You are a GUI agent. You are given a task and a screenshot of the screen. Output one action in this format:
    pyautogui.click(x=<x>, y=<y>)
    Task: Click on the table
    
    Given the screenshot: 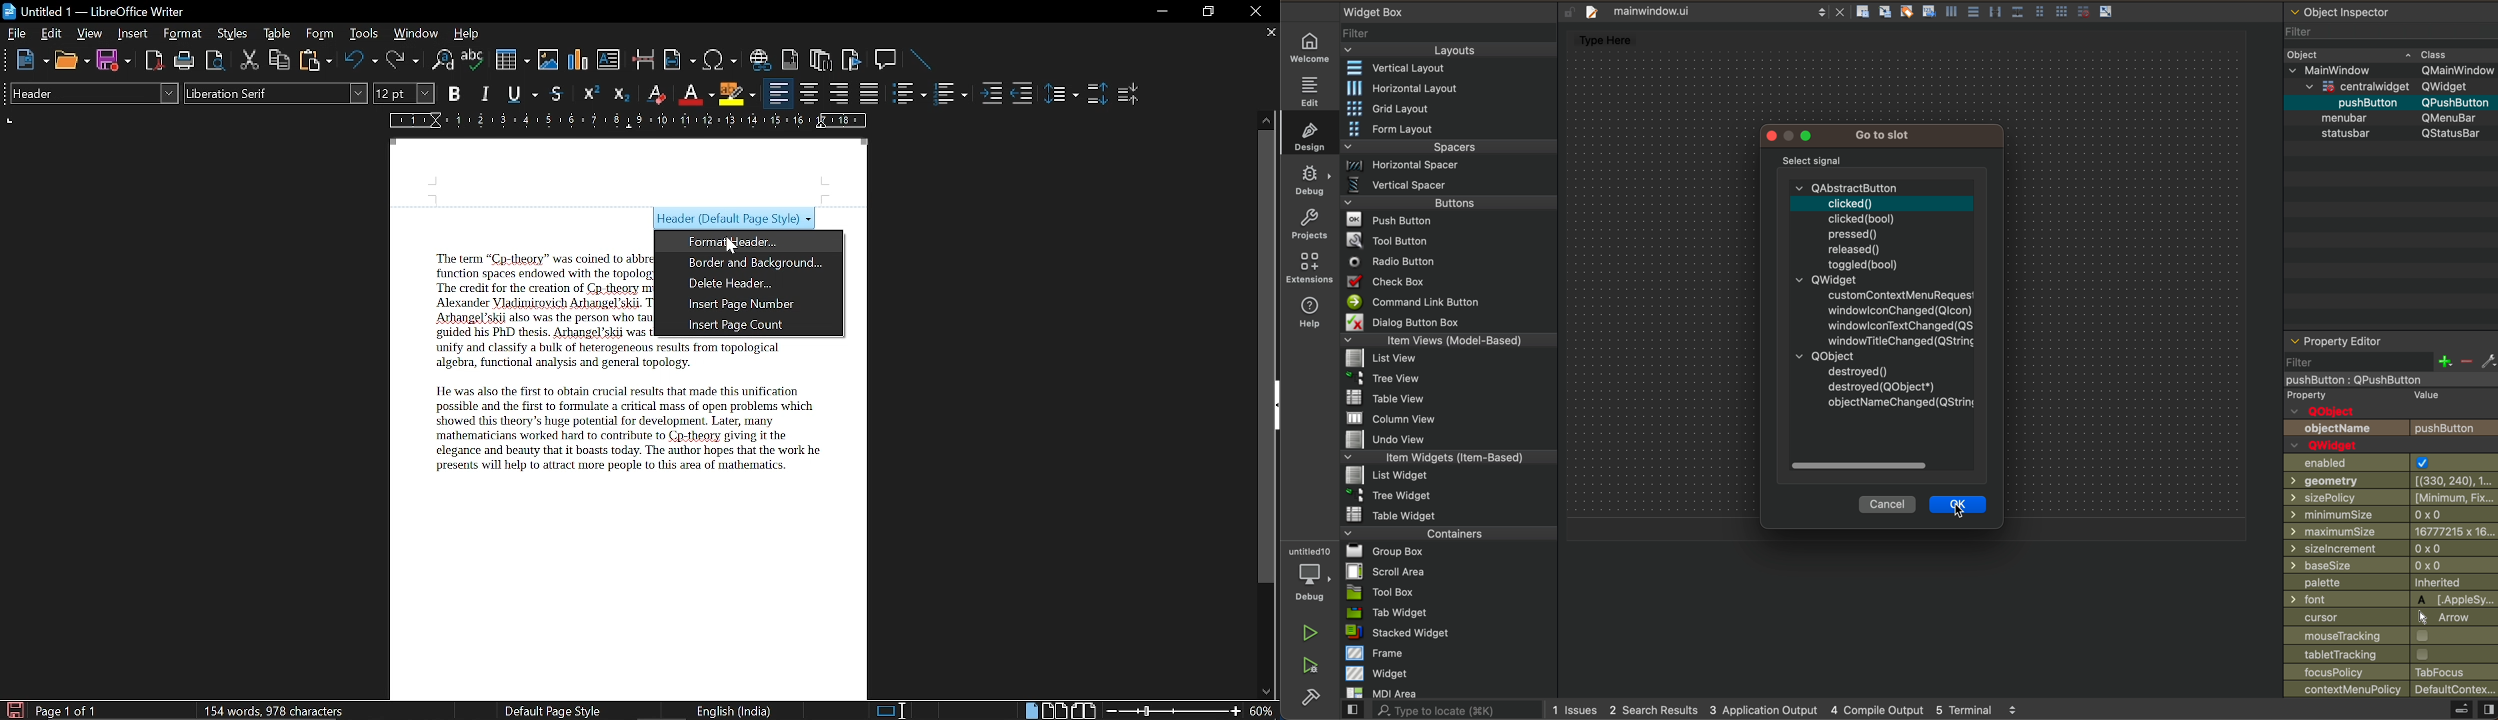 What is the action you would take?
    pyautogui.click(x=278, y=34)
    